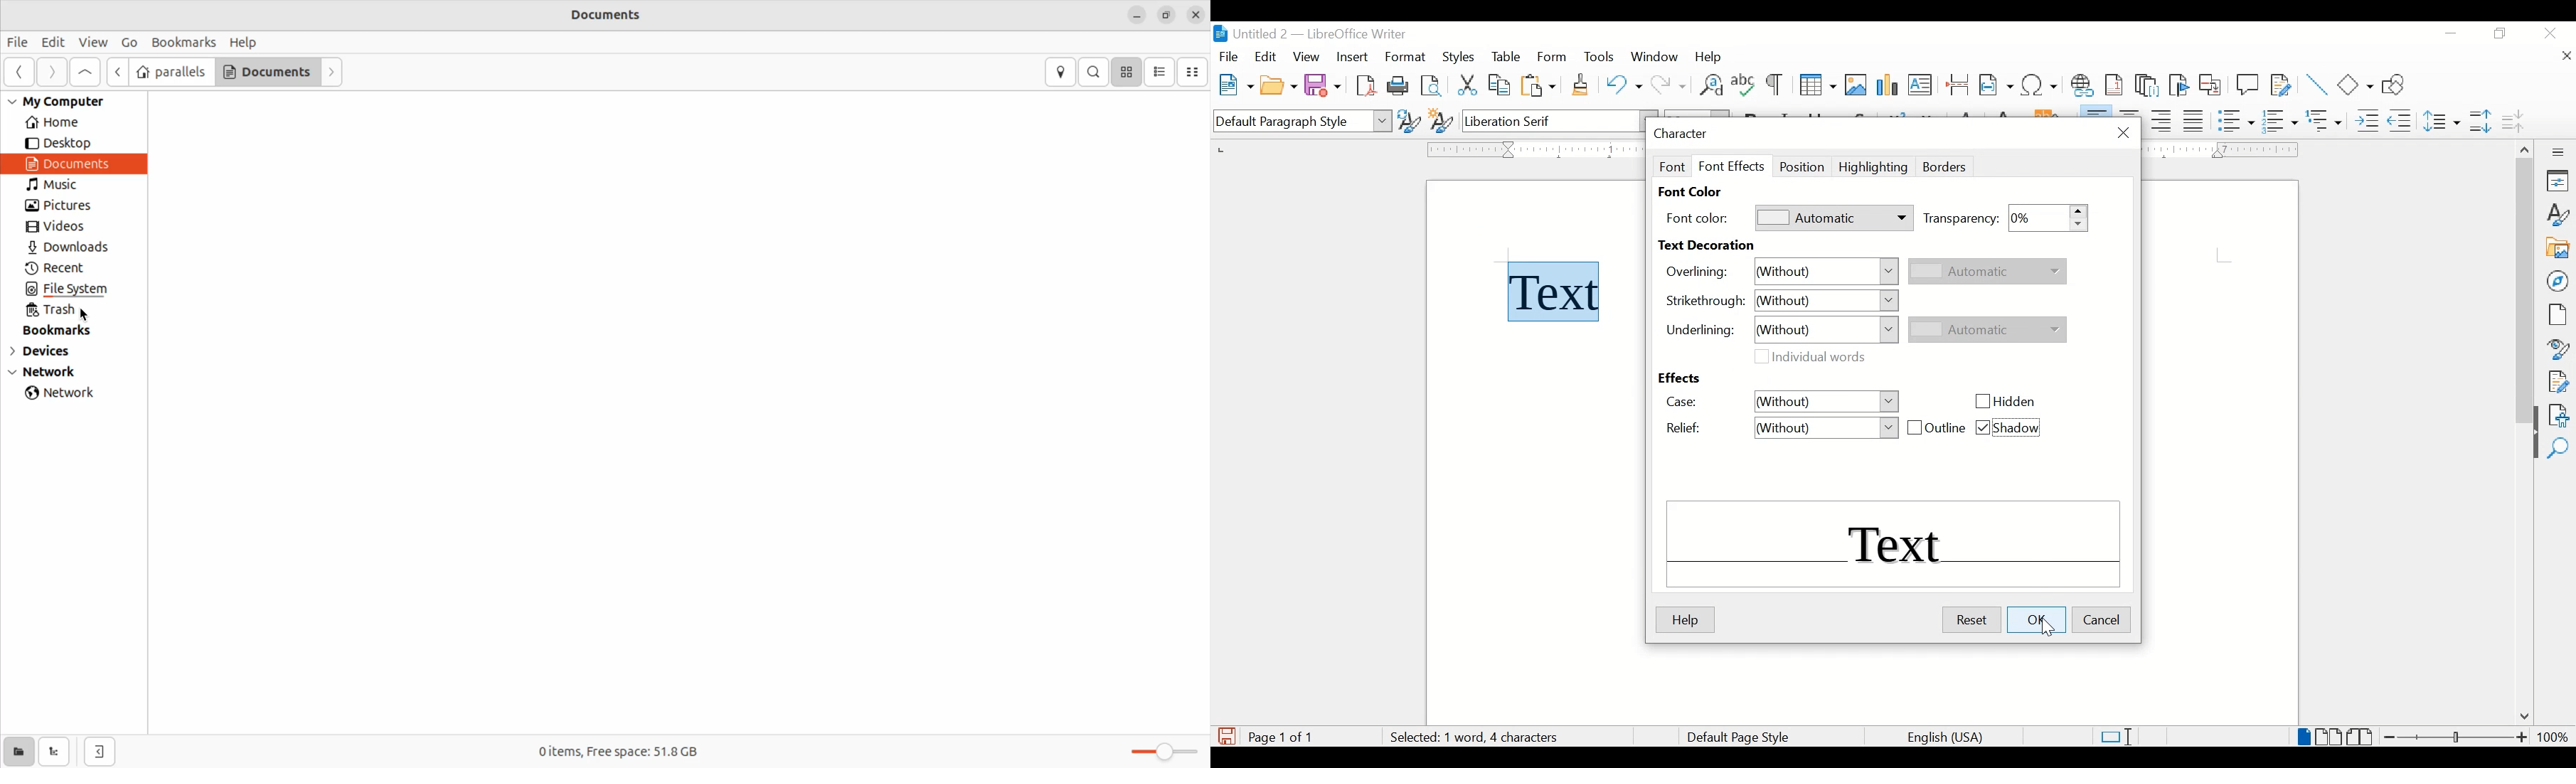  Describe the element at coordinates (2048, 218) in the screenshot. I see `transparency stepper button` at that location.